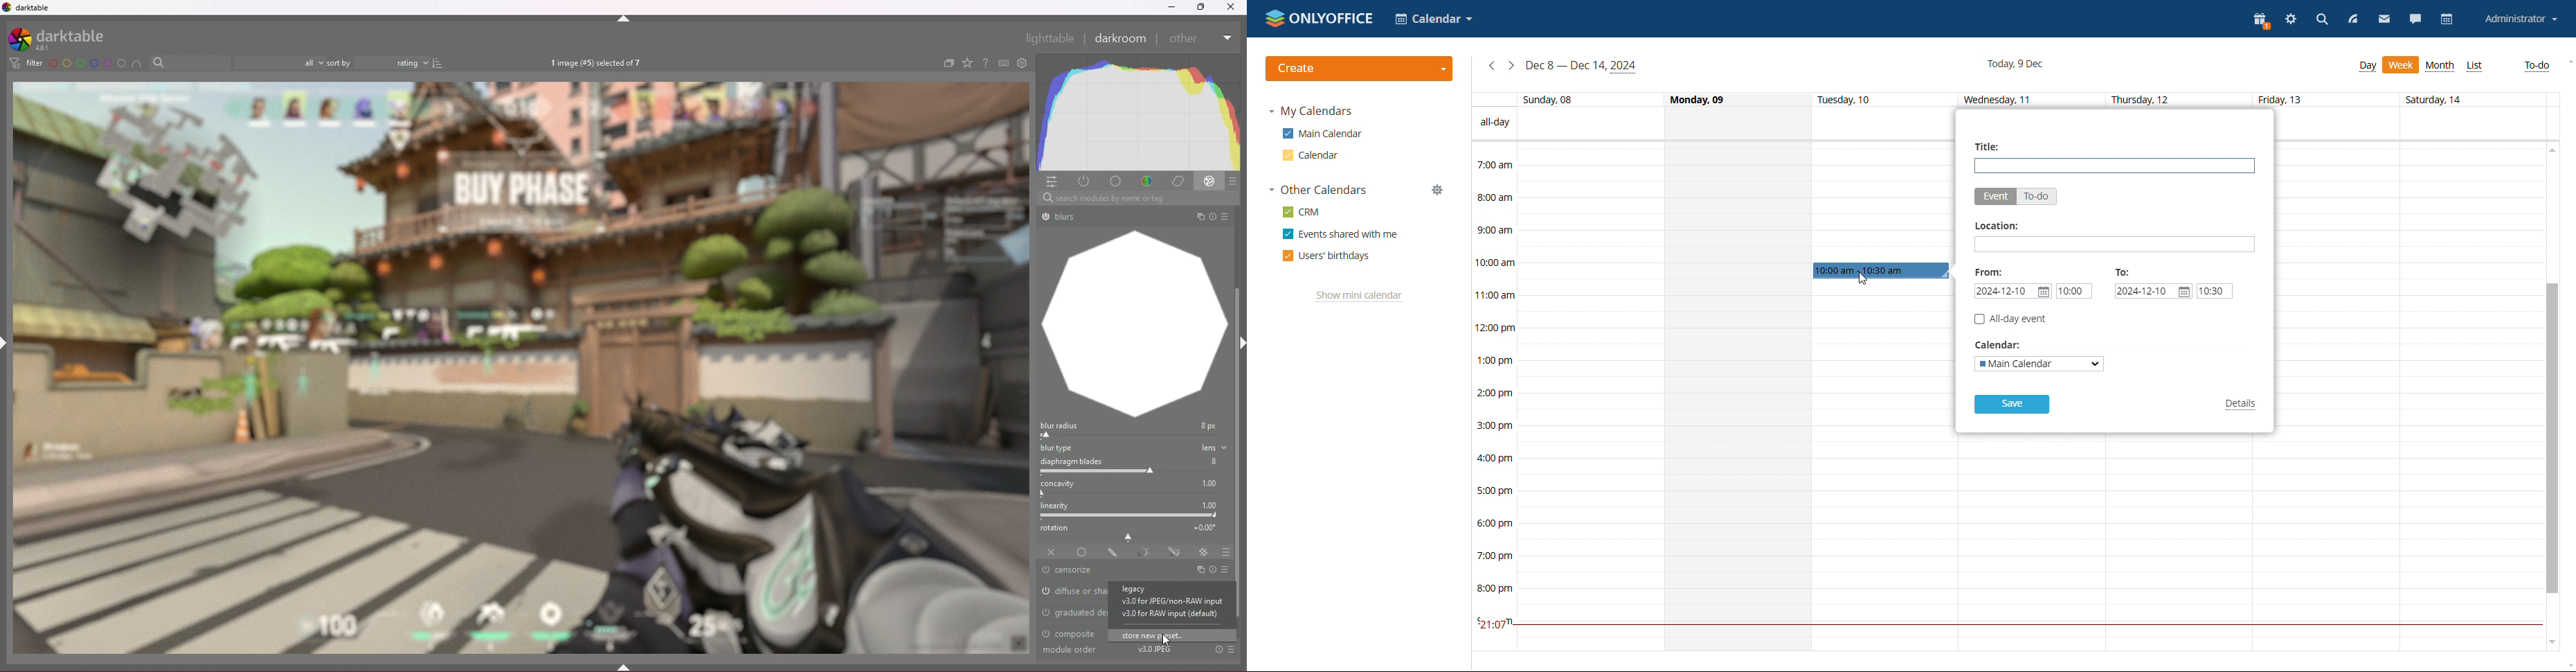 This screenshot has height=672, width=2576. Describe the element at coordinates (1996, 227) in the screenshot. I see `Location:` at that location.